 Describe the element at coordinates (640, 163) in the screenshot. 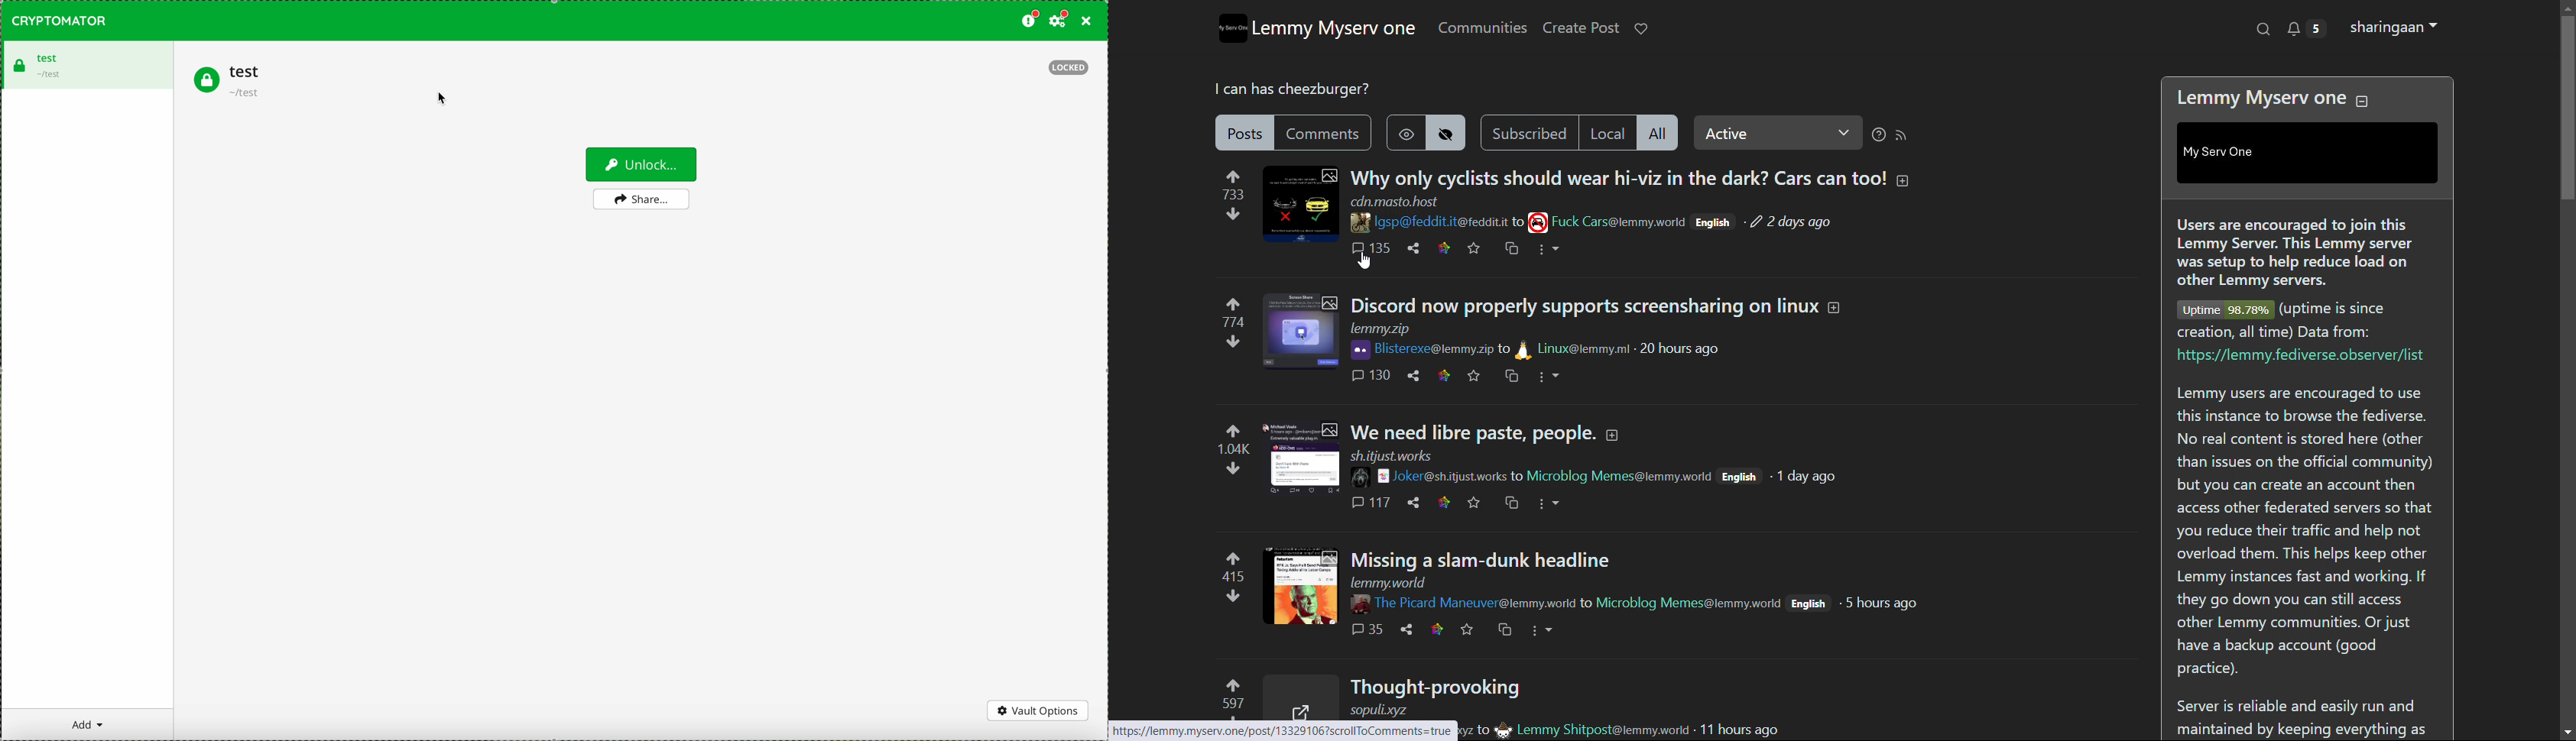

I see `unlock button` at that location.